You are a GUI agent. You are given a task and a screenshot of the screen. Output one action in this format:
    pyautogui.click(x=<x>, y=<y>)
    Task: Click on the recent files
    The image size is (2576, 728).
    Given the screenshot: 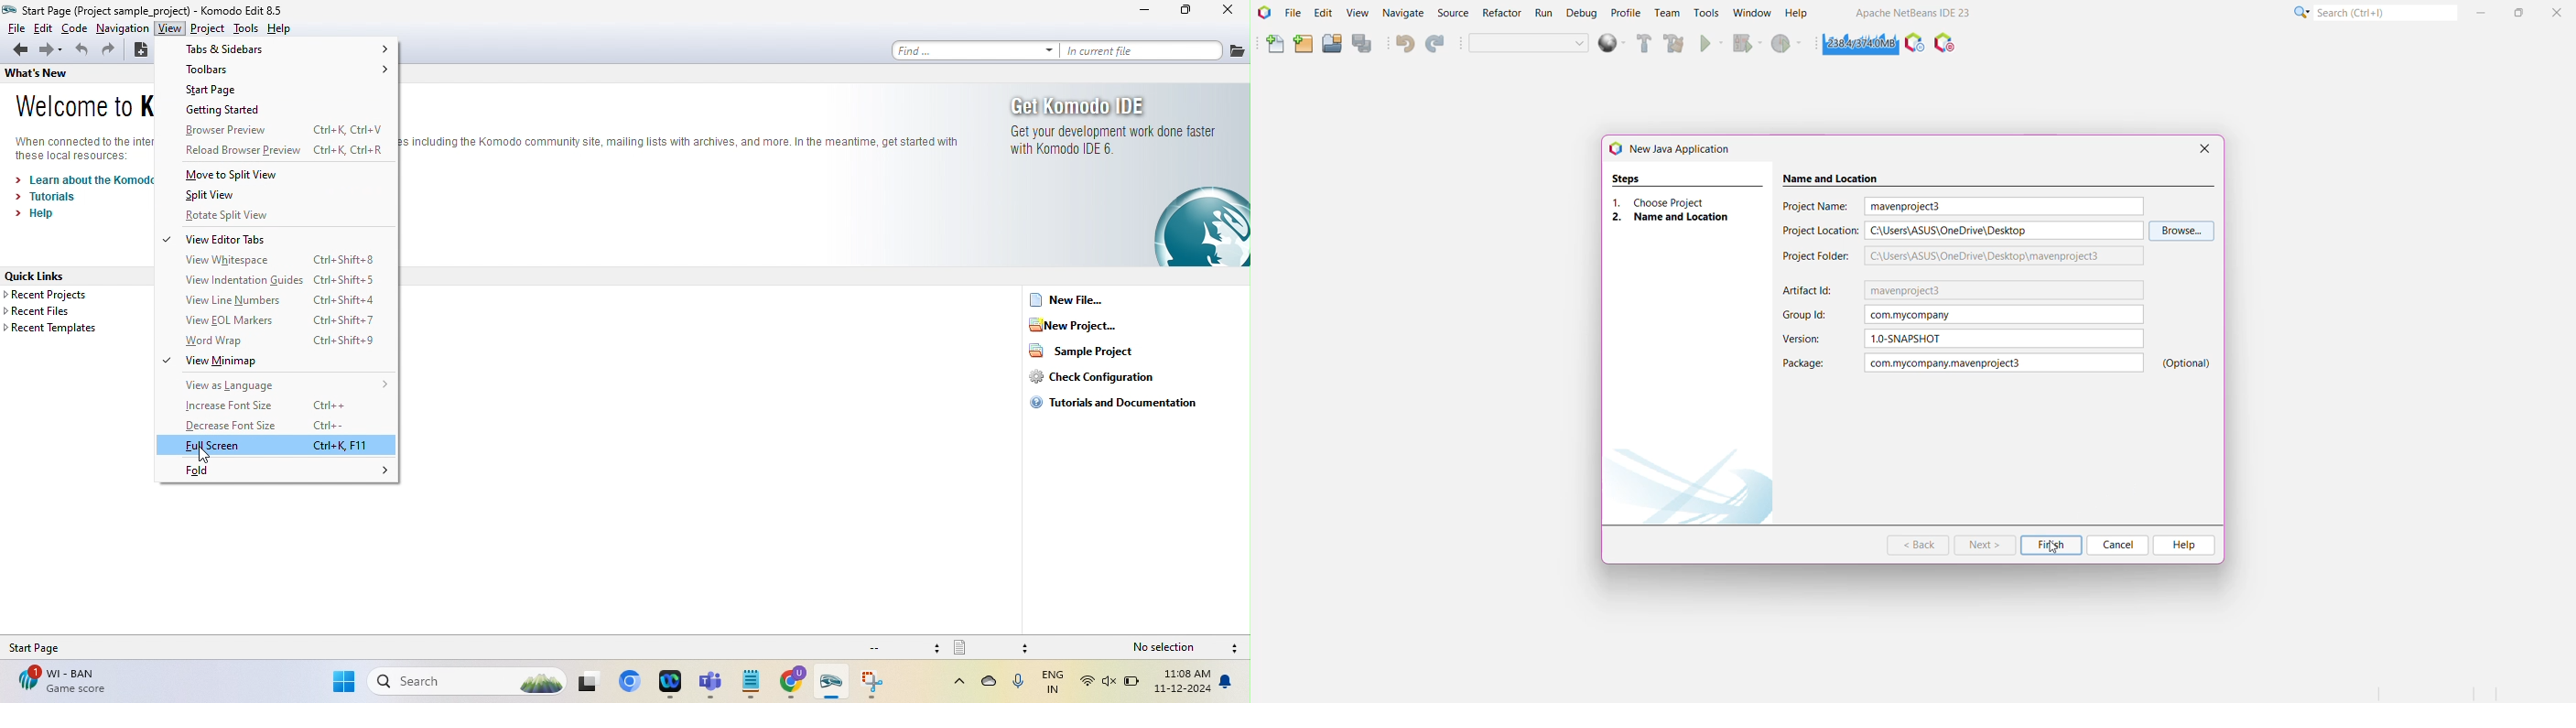 What is the action you would take?
    pyautogui.click(x=62, y=312)
    